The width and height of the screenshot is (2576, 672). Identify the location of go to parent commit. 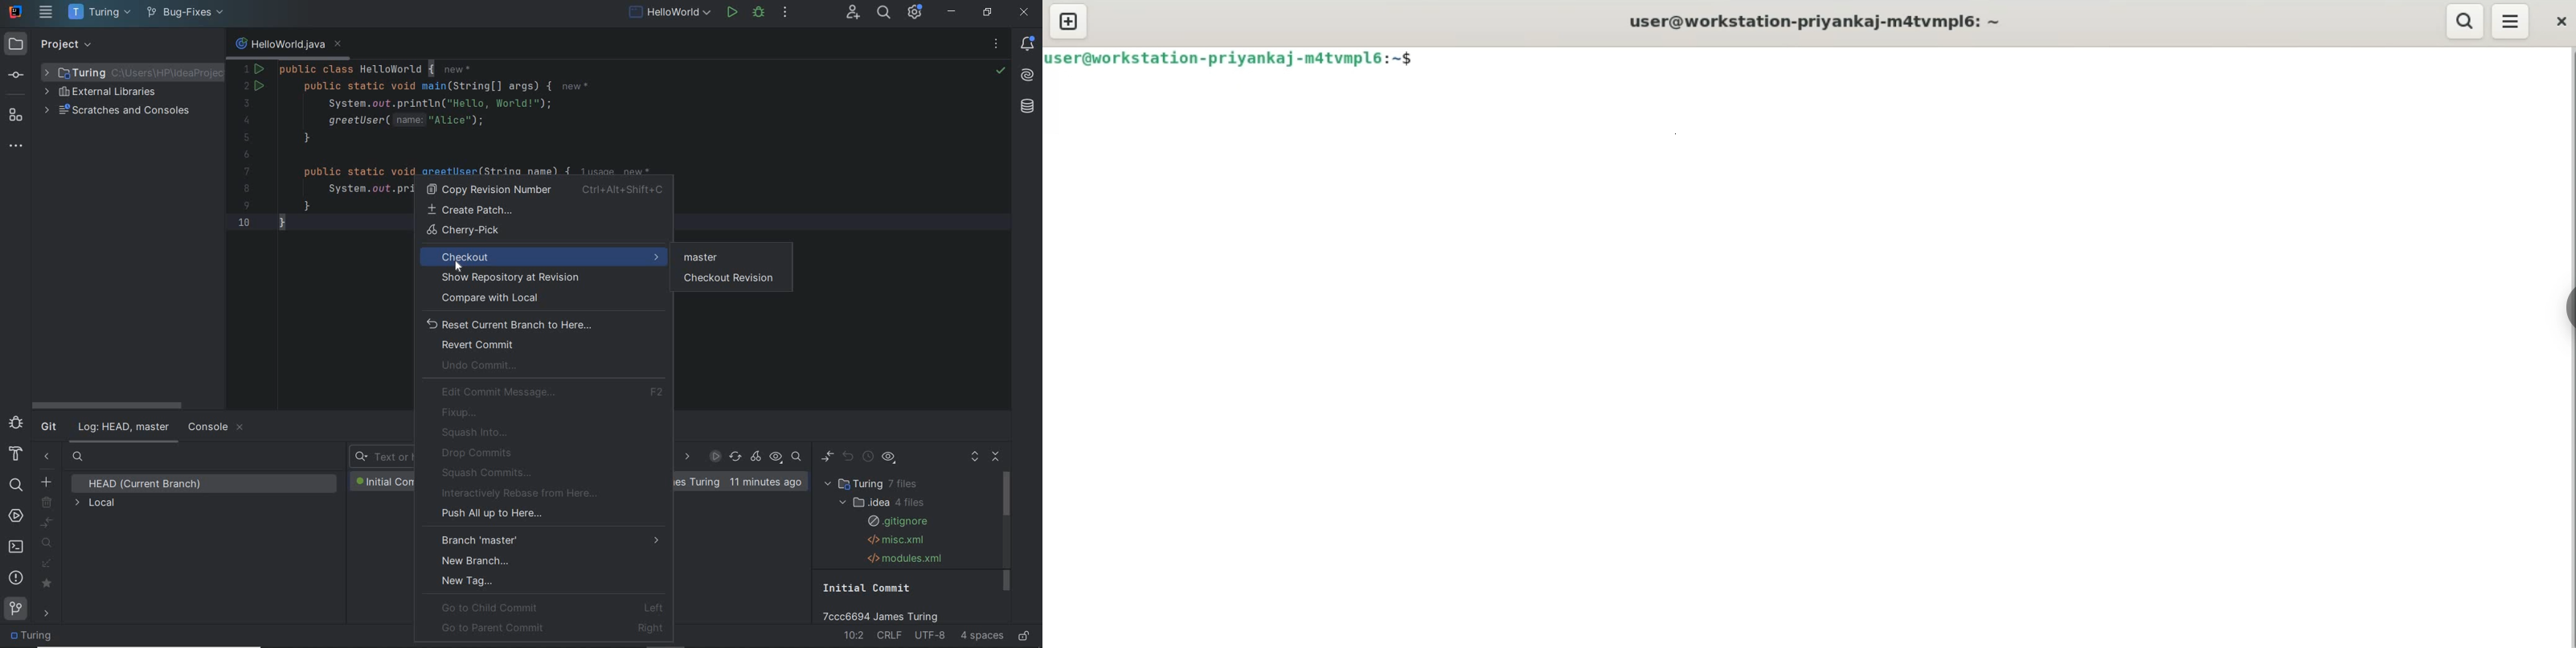
(553, 627).